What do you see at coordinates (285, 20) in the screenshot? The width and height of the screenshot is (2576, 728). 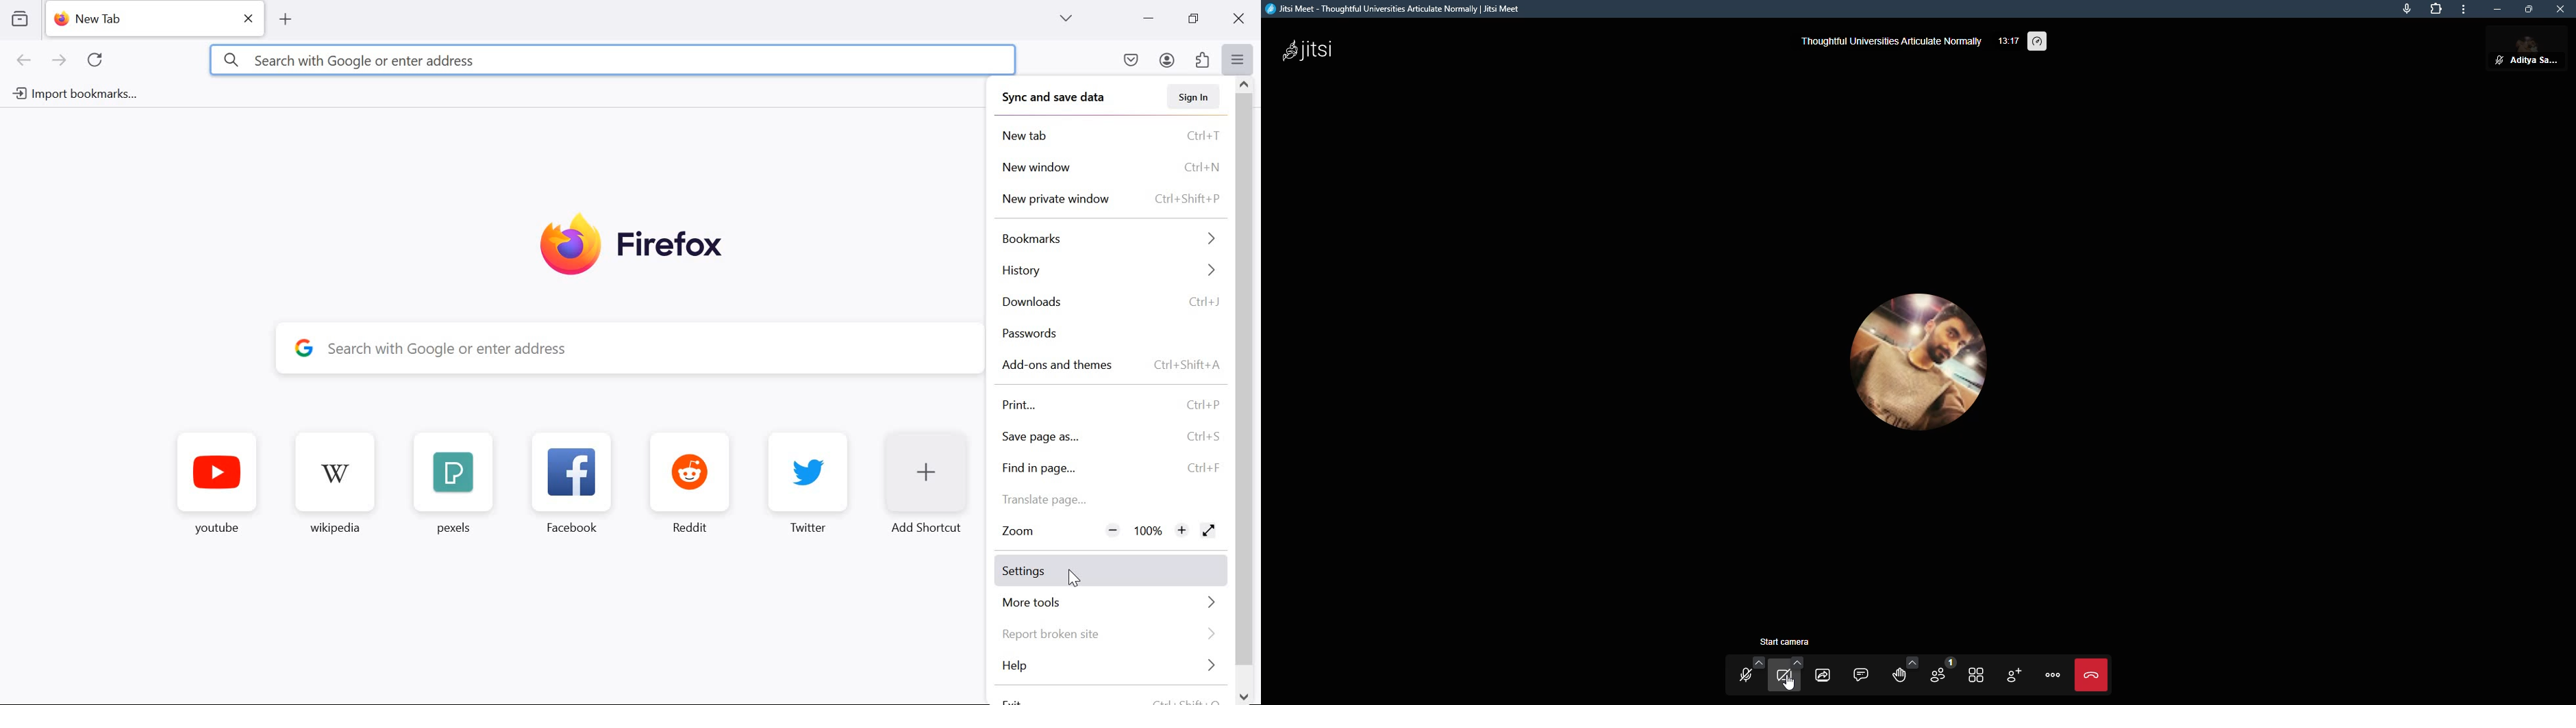 I see `add tab` at bounding box center [285, 20].